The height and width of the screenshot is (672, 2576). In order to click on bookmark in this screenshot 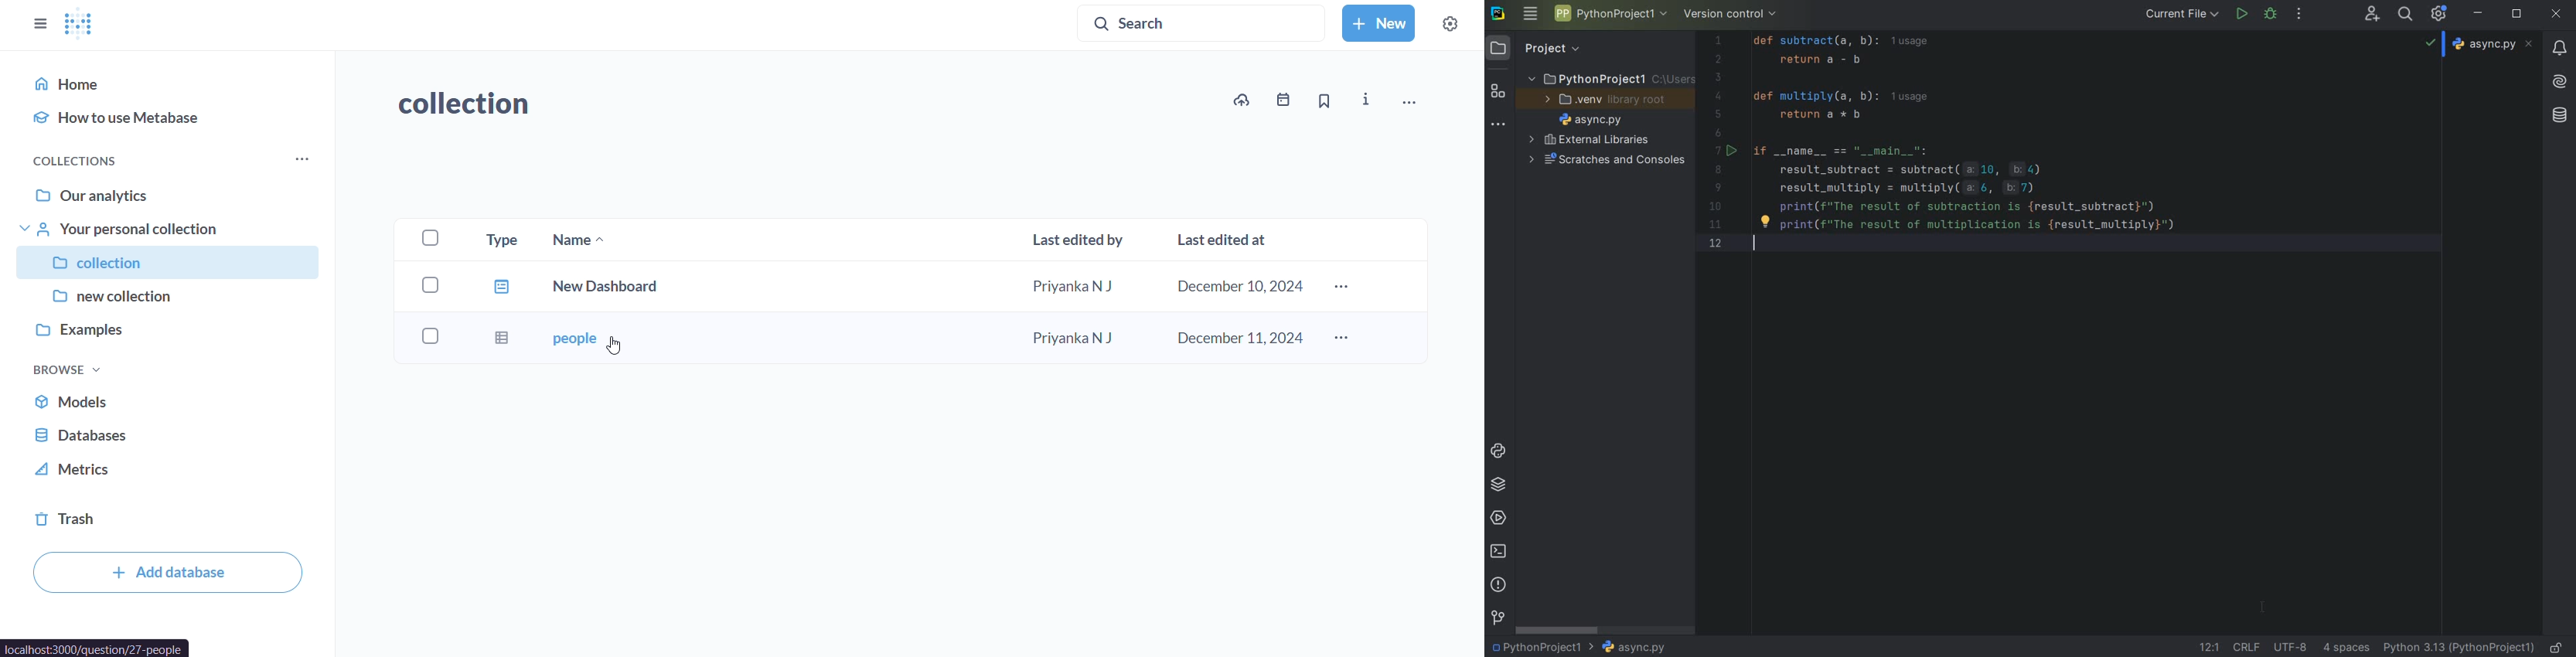, I will do `click(1330, 102)`.